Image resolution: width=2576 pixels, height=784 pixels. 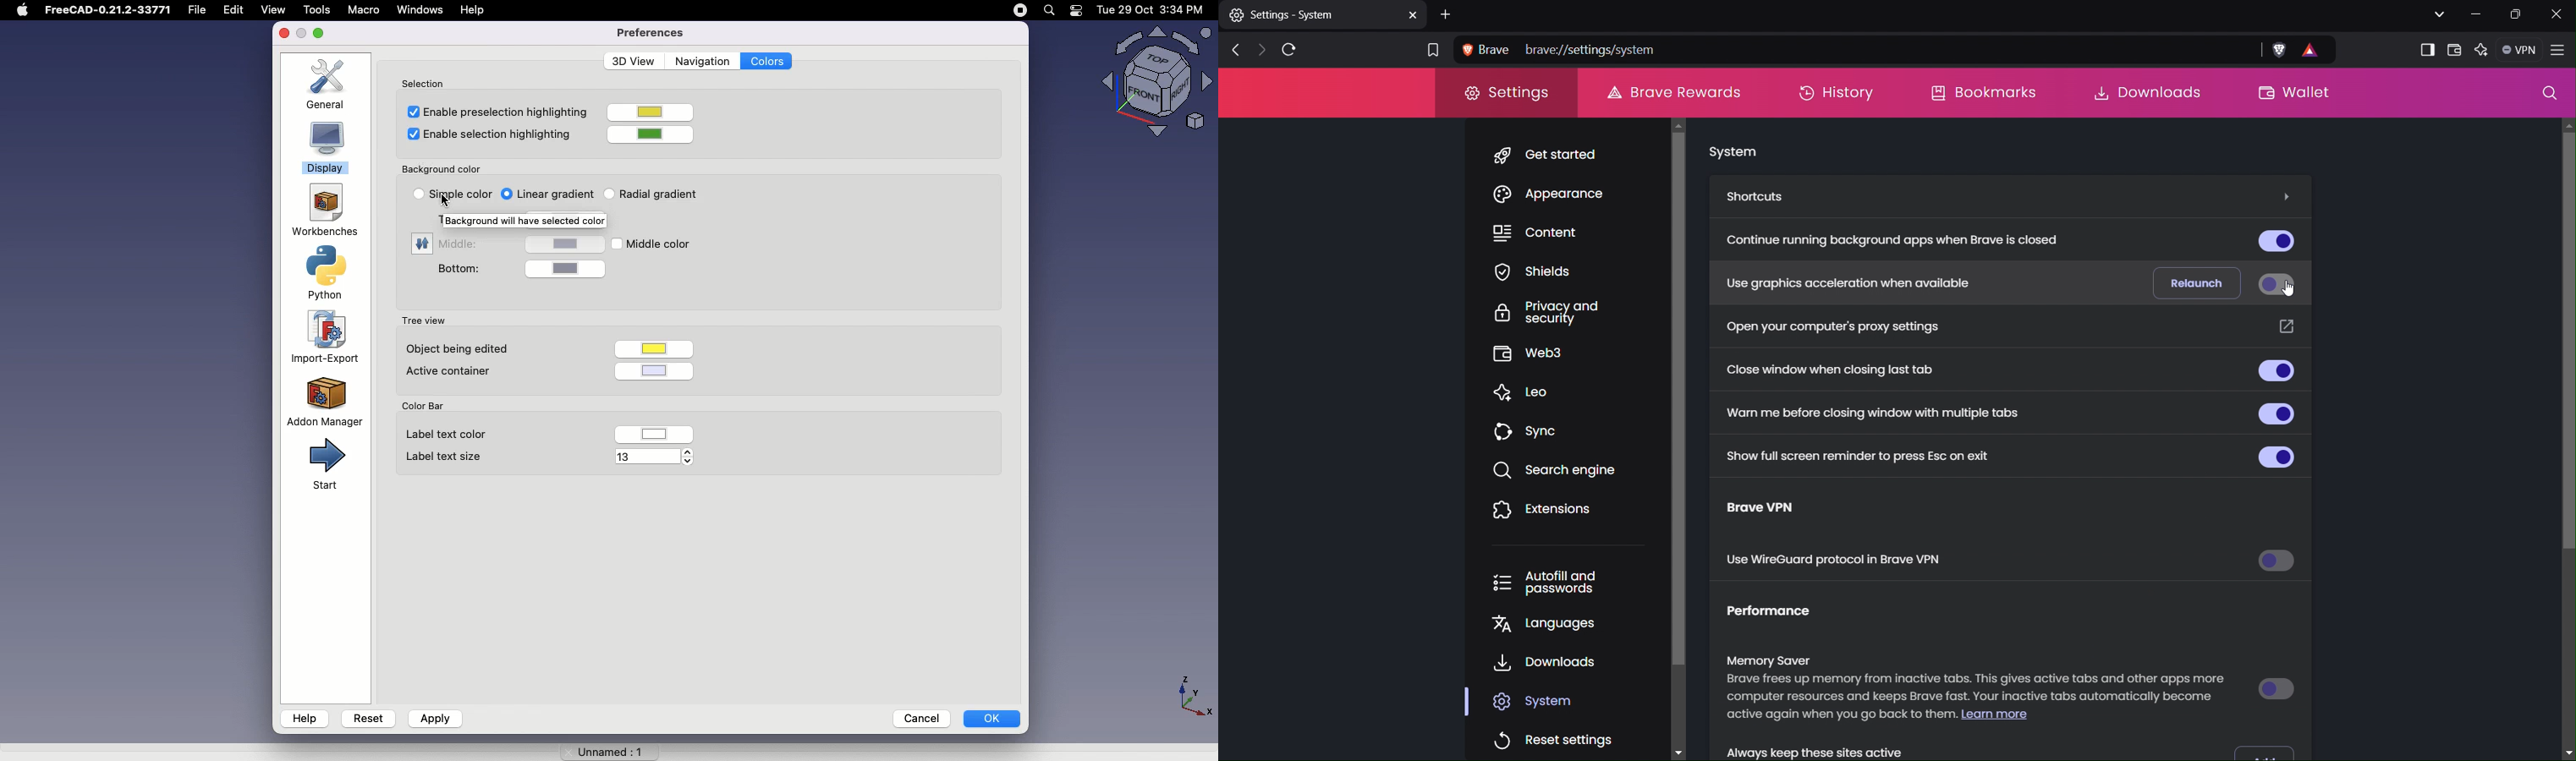 What do you see at coordinates (438, 457) in the screenshot?
I see `Label text size` at bounding box center [438, 457].